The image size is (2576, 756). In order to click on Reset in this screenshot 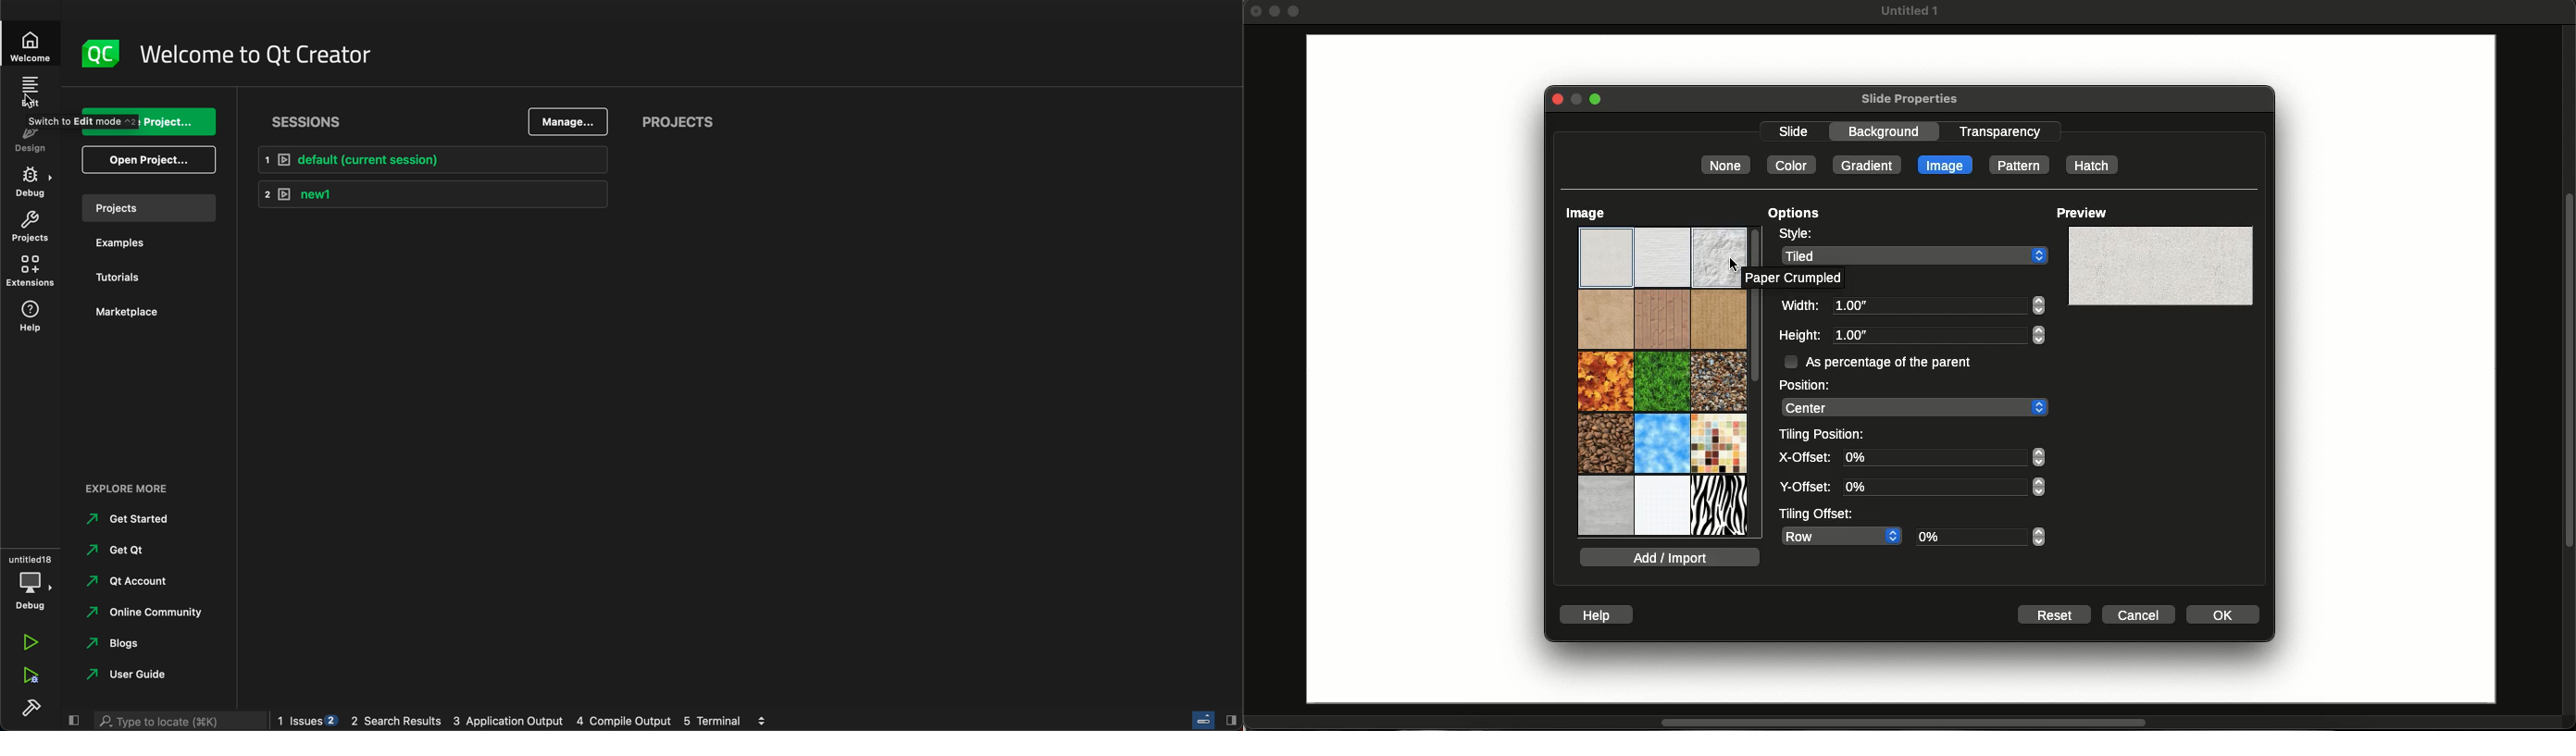, I will do `click(2053, 615)`.